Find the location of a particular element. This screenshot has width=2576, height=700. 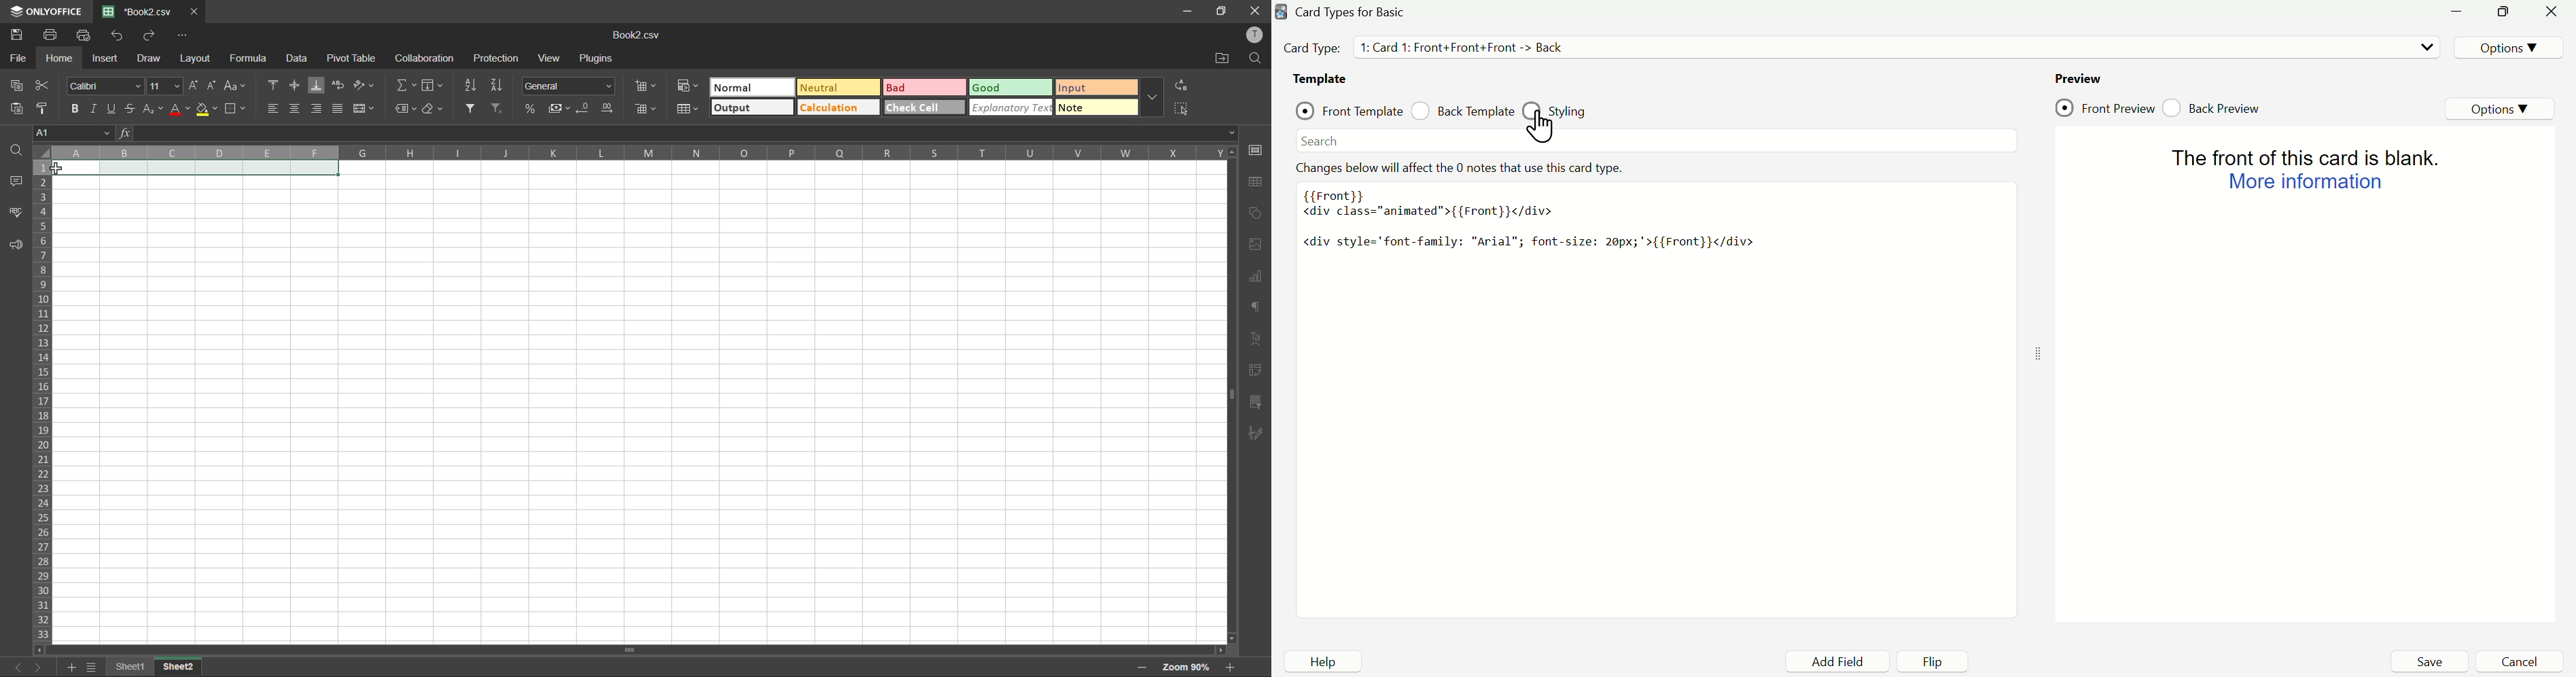

move right is located at coordinates (1219, 649).